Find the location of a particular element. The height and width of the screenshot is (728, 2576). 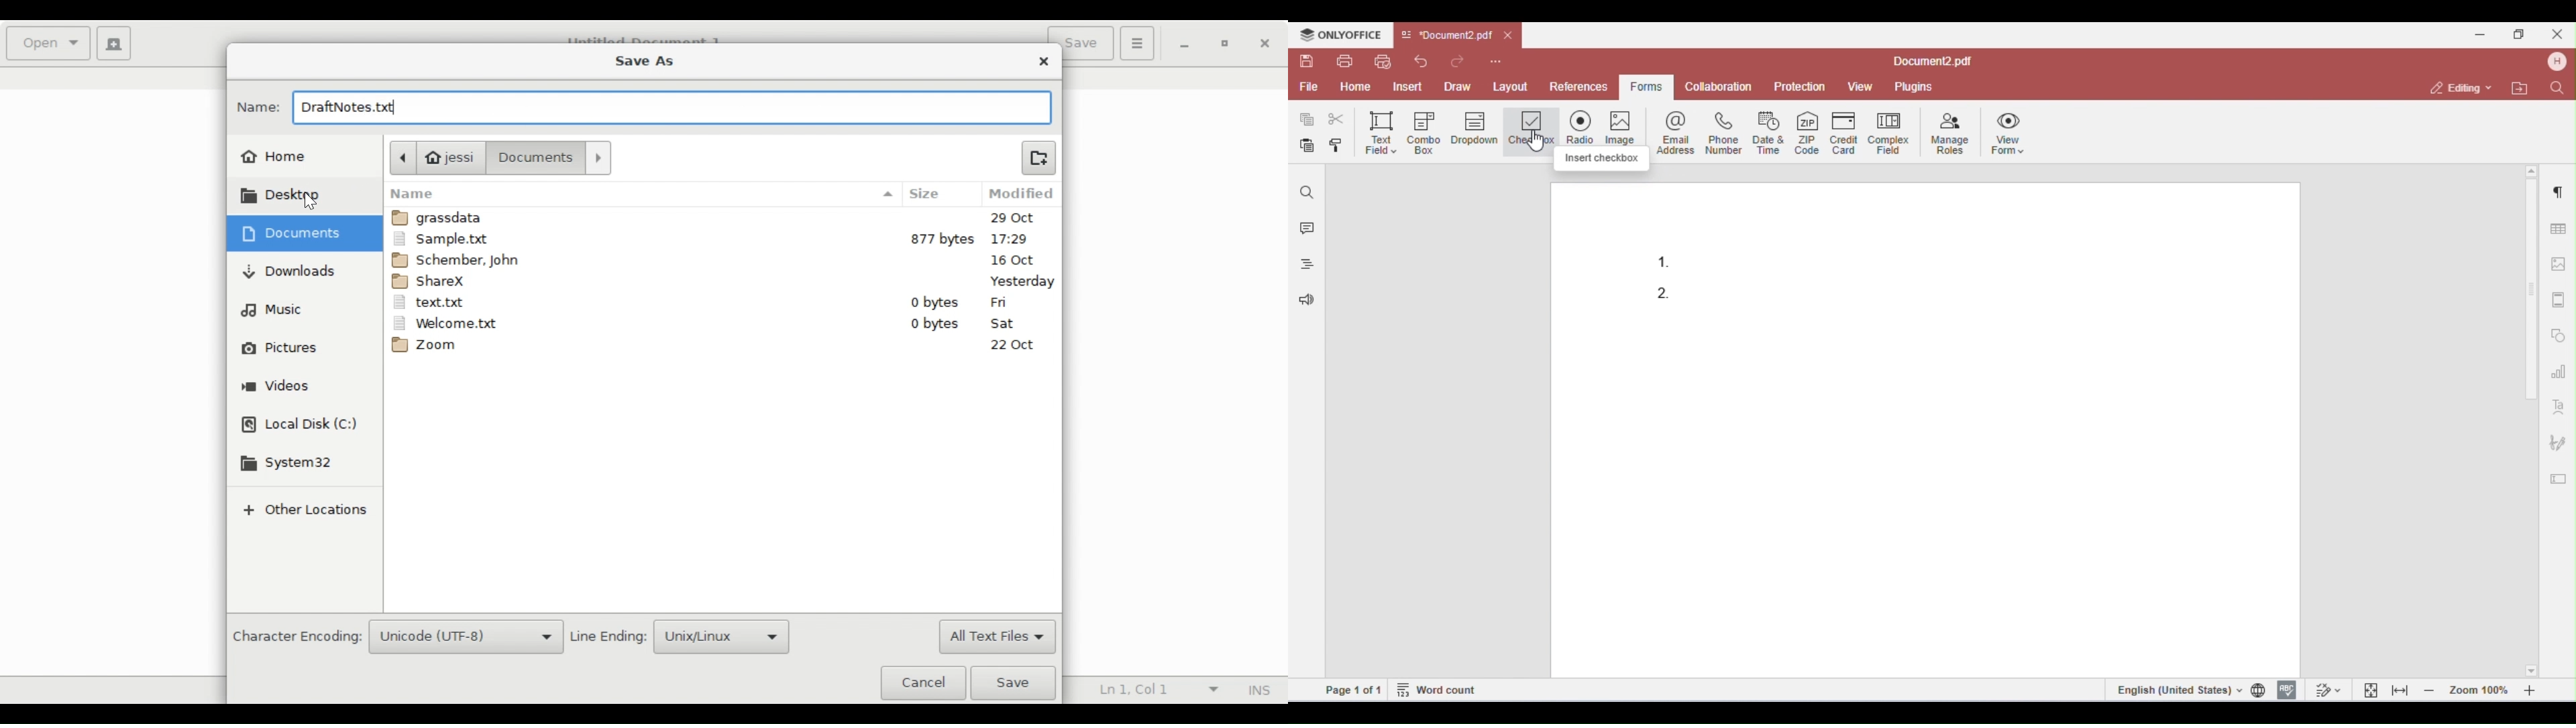

jessi is located at coordinates (435, 157).